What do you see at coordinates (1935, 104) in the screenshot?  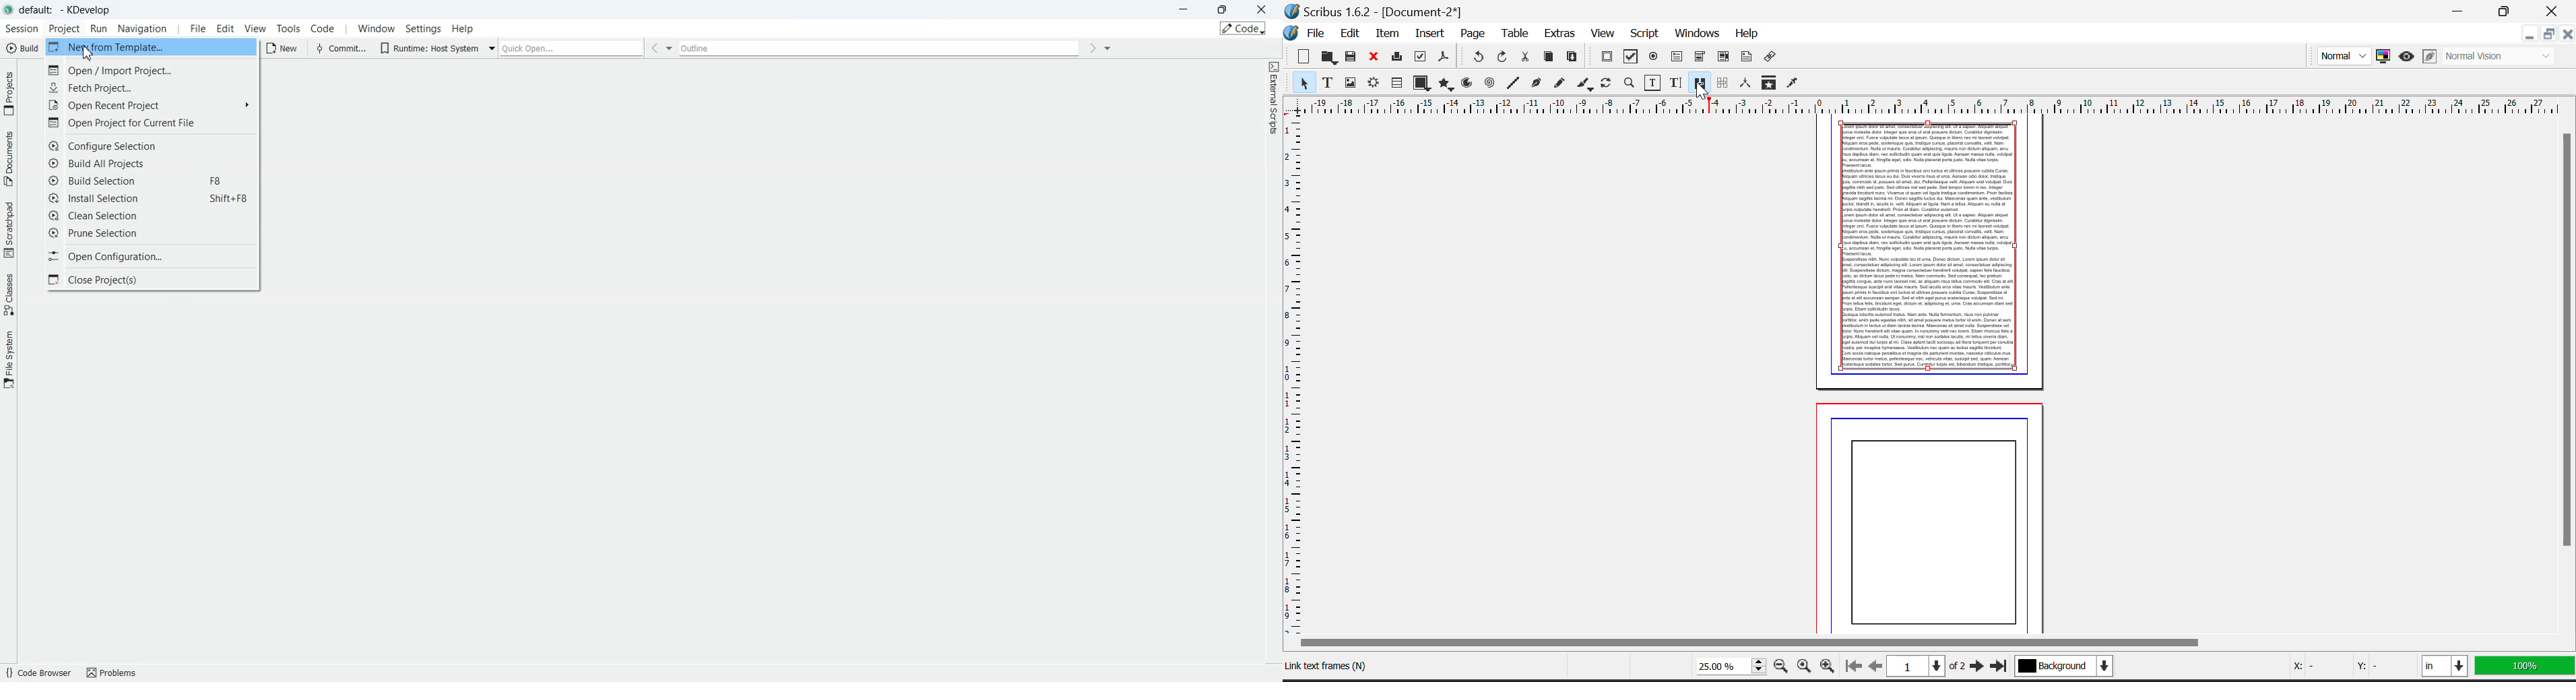 I see `Vertical Page Margins` at bounding box center [1935, 104].